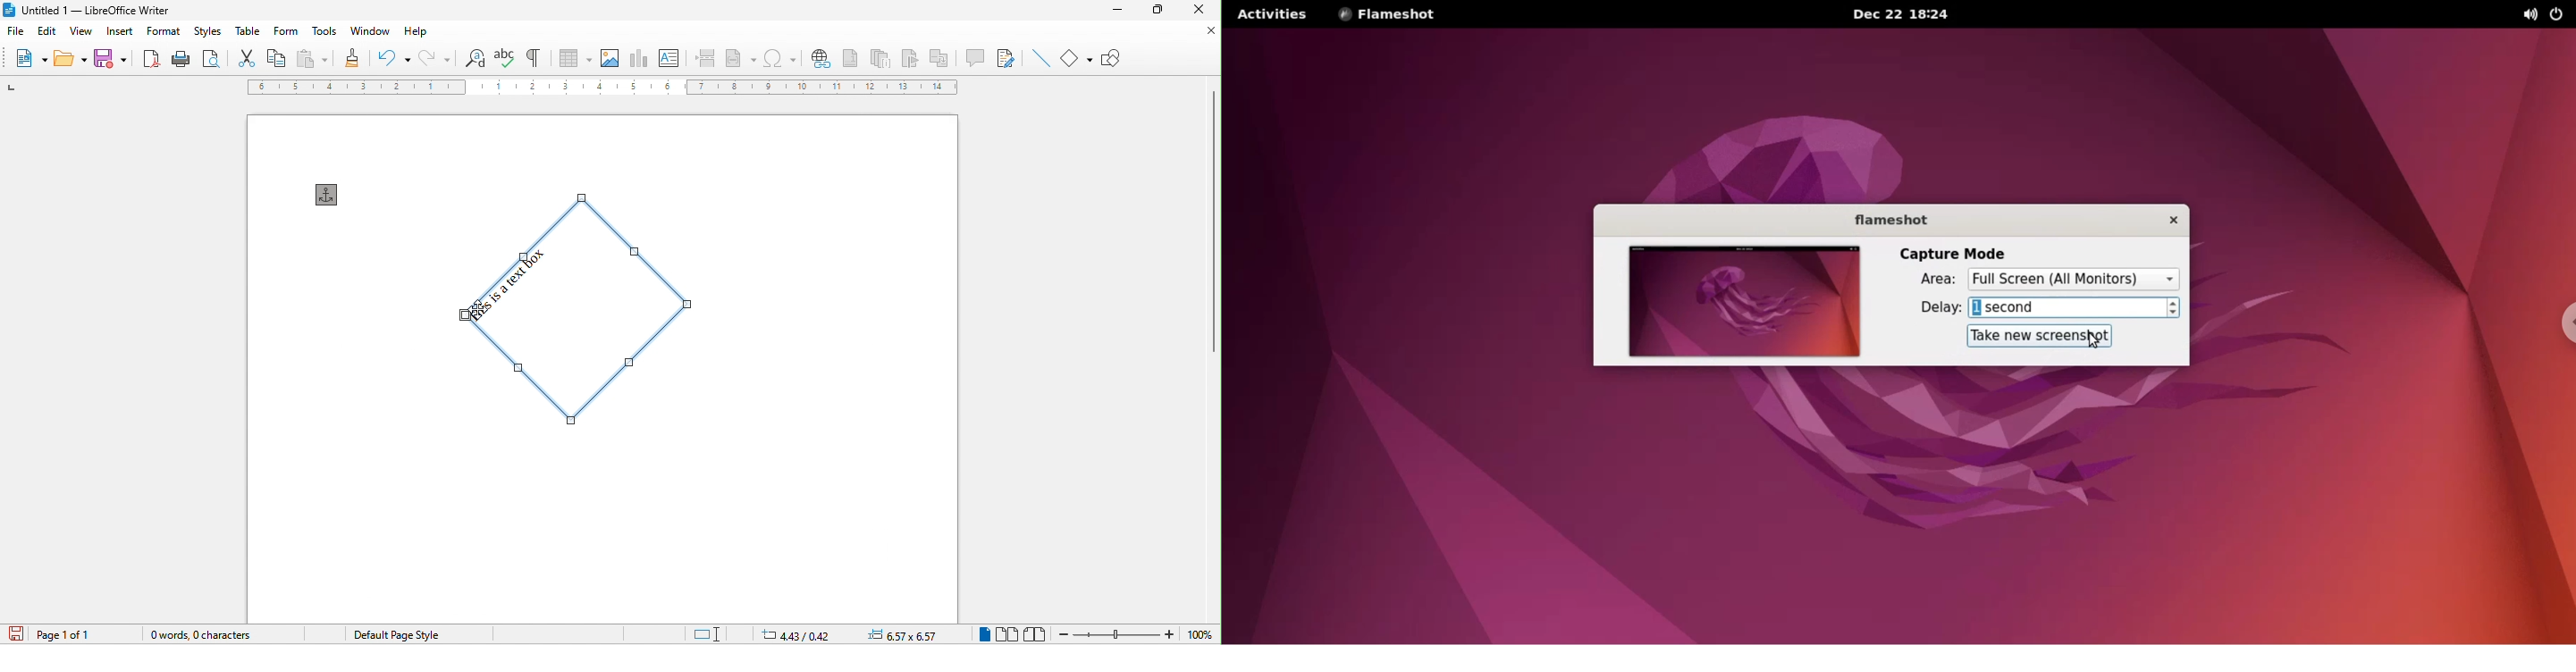 The height and width of the screenshot is (672, 2576). What do you see at coordinates (975, 57) in the screenshot?
I see `comment` at bounding box center [975, 57].